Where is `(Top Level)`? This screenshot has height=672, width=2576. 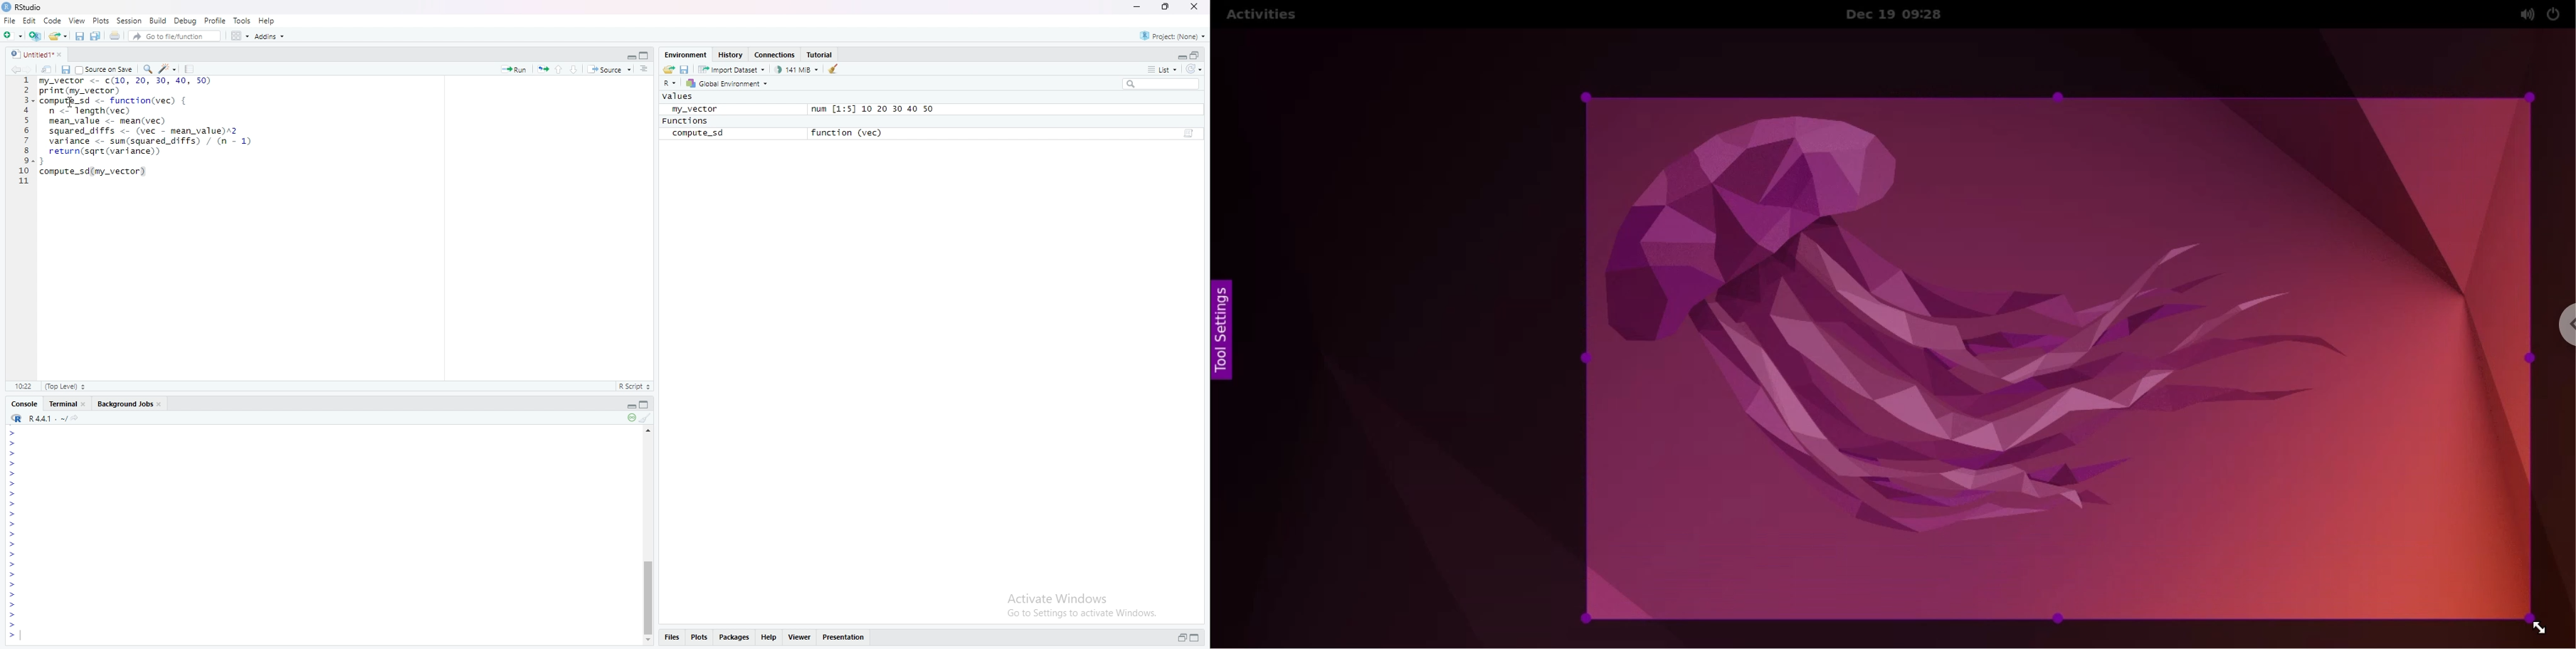
(Top Level) is located at coordinates (64, 386).